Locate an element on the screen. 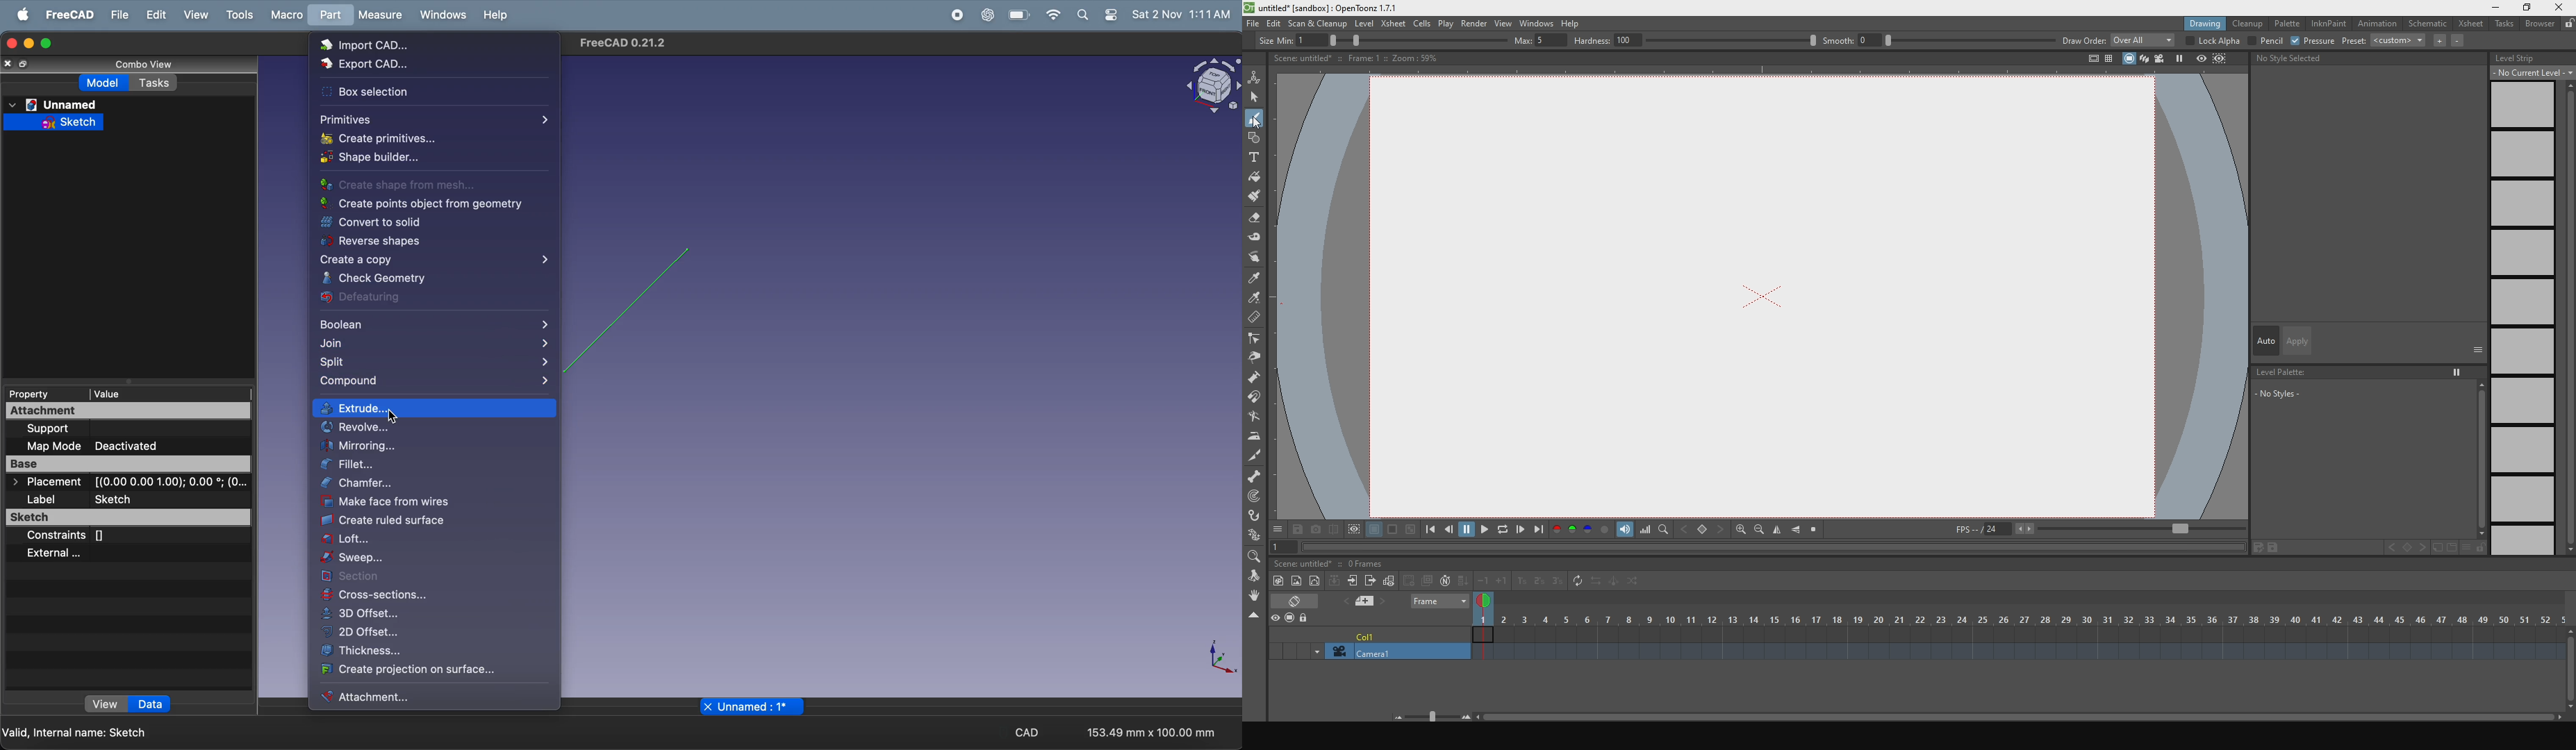 The width and height of the screenshot is (2576, 756). cursor is located at coordinates (392, 417).